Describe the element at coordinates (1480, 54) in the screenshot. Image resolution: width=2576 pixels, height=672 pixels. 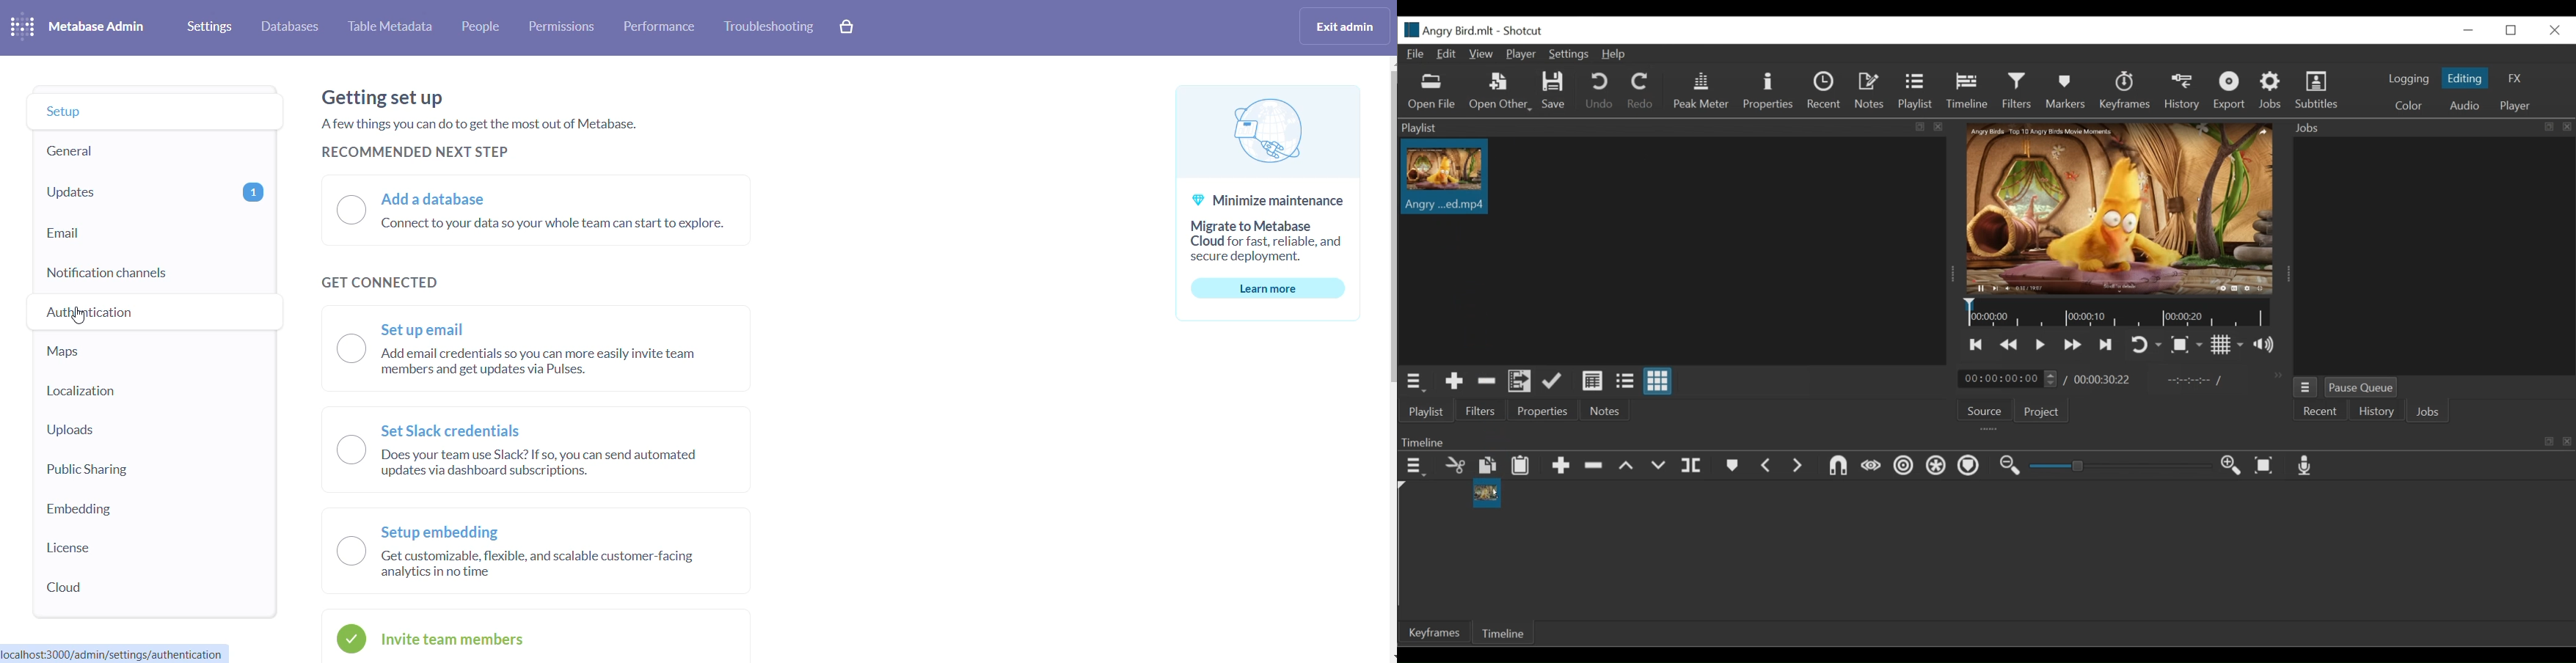
I see `View` at that location.